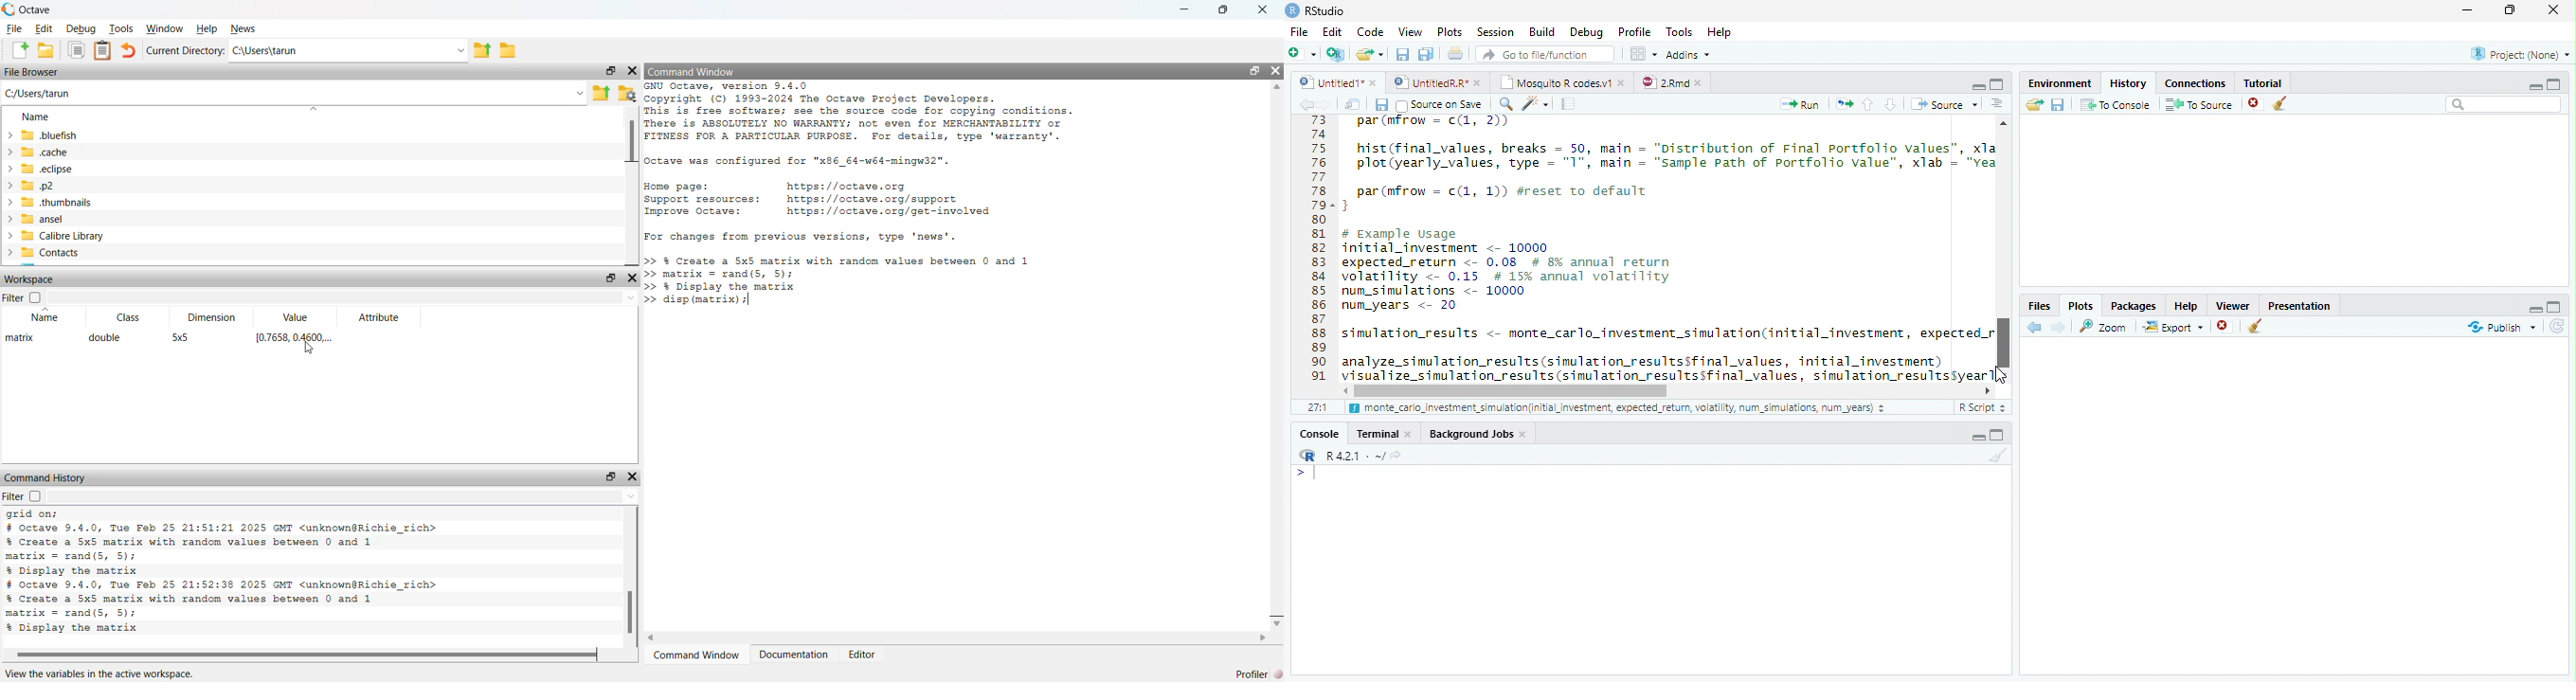 The image size is (2576, 700). Describe the element at coordinates (1368, 31) in the screenshot. I see `Code` at that location.